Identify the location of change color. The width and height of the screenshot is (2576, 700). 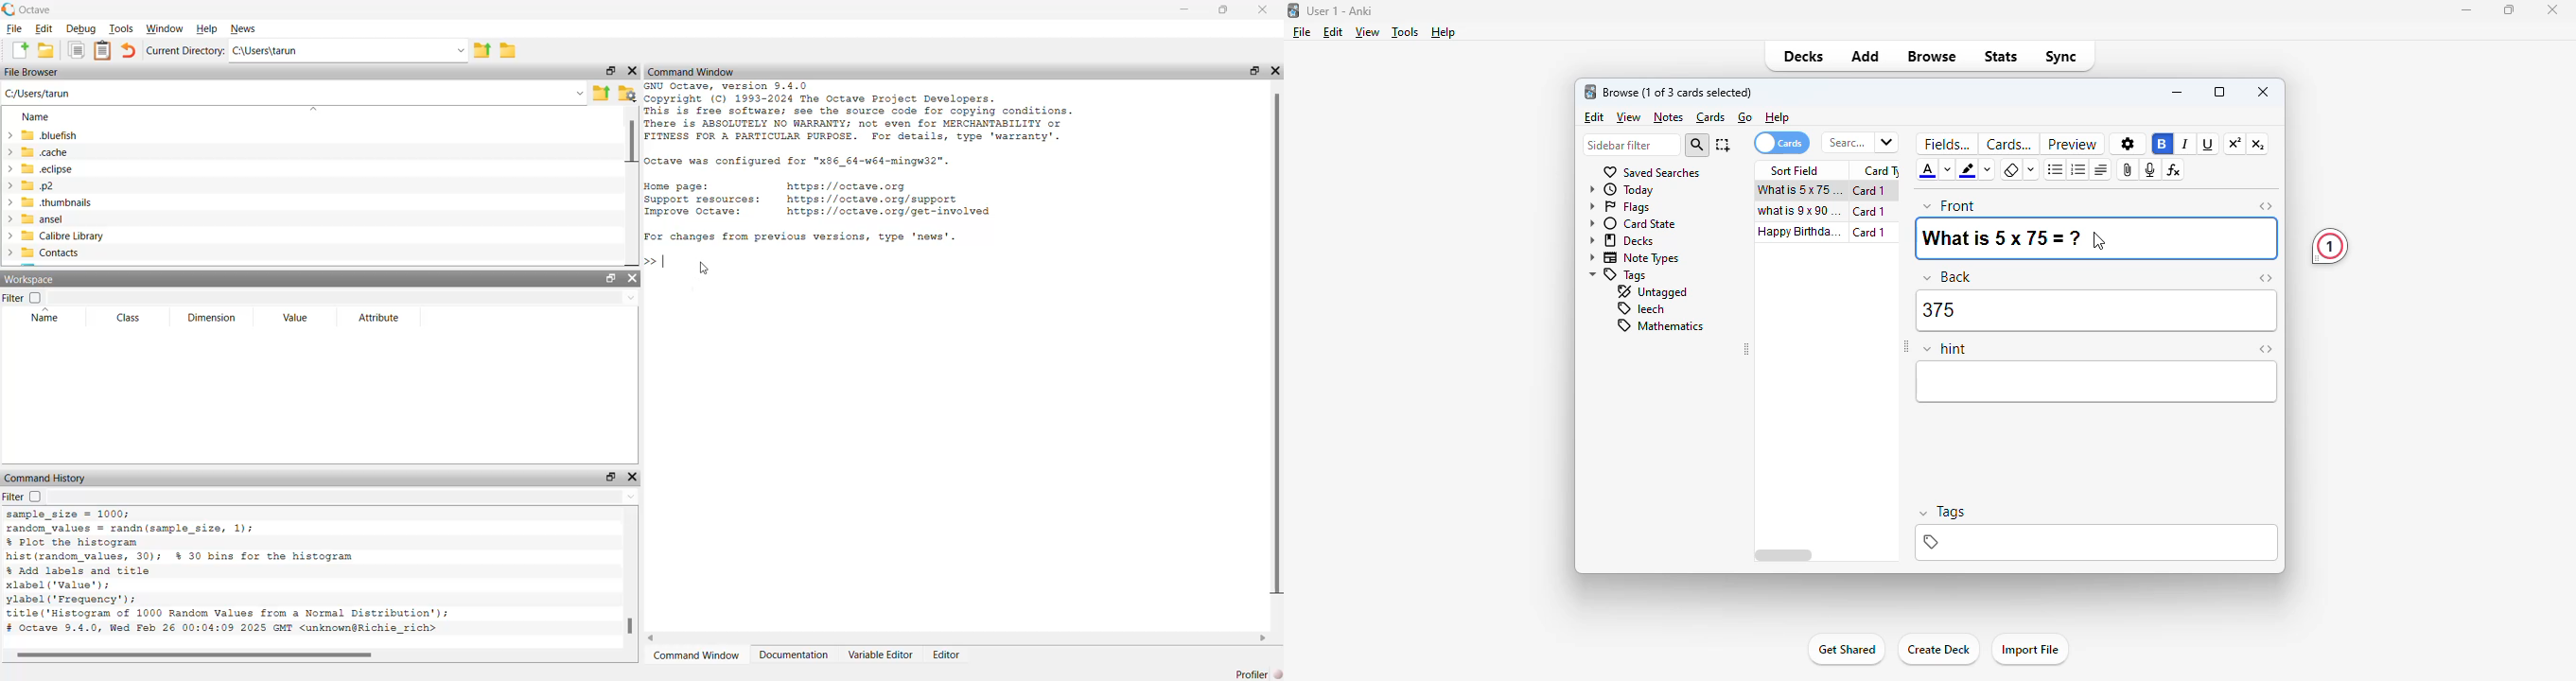
(1948, 171).